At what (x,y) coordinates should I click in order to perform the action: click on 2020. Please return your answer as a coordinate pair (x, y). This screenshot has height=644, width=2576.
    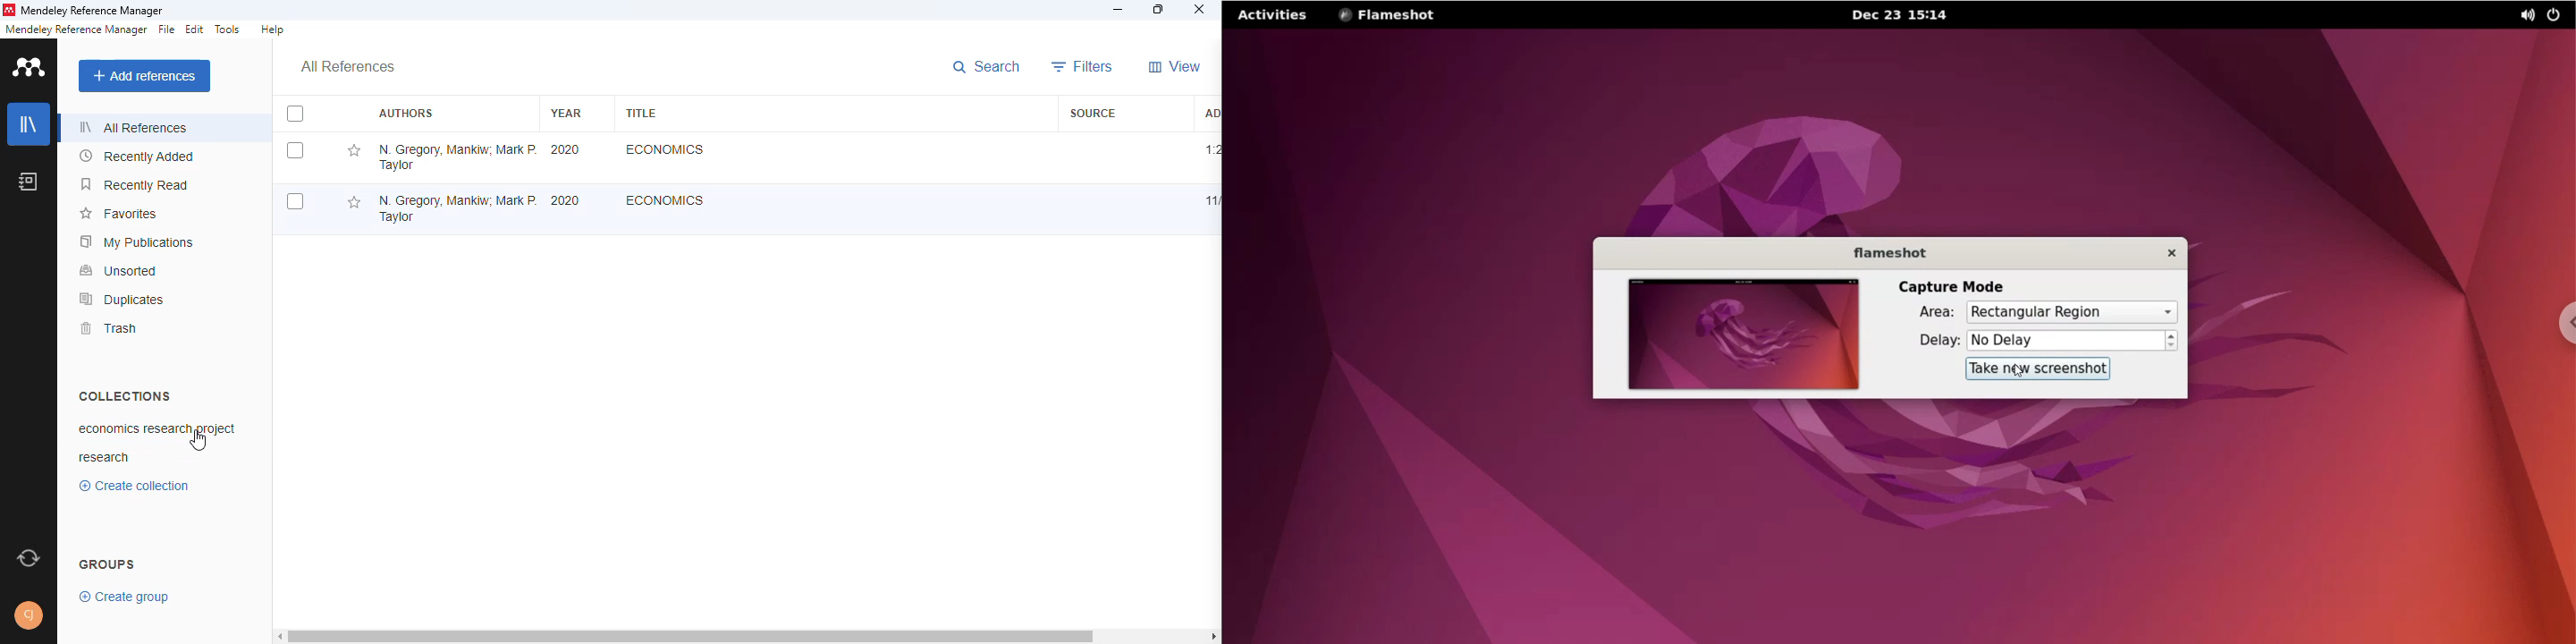
    Looking at the image, I should click on (565, 200).